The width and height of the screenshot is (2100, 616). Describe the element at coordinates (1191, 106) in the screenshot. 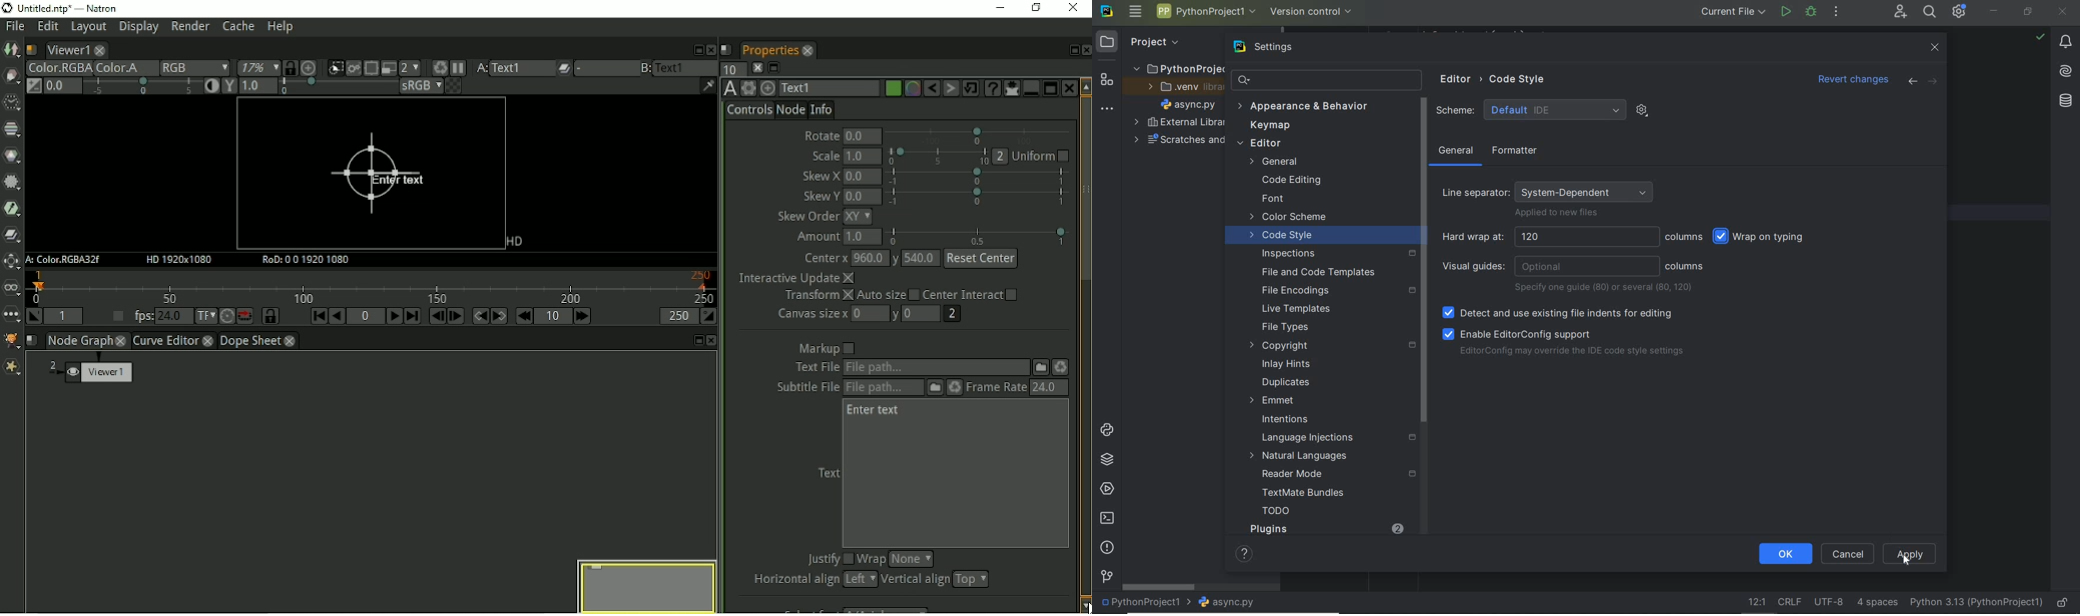

I see `file name` at that location.